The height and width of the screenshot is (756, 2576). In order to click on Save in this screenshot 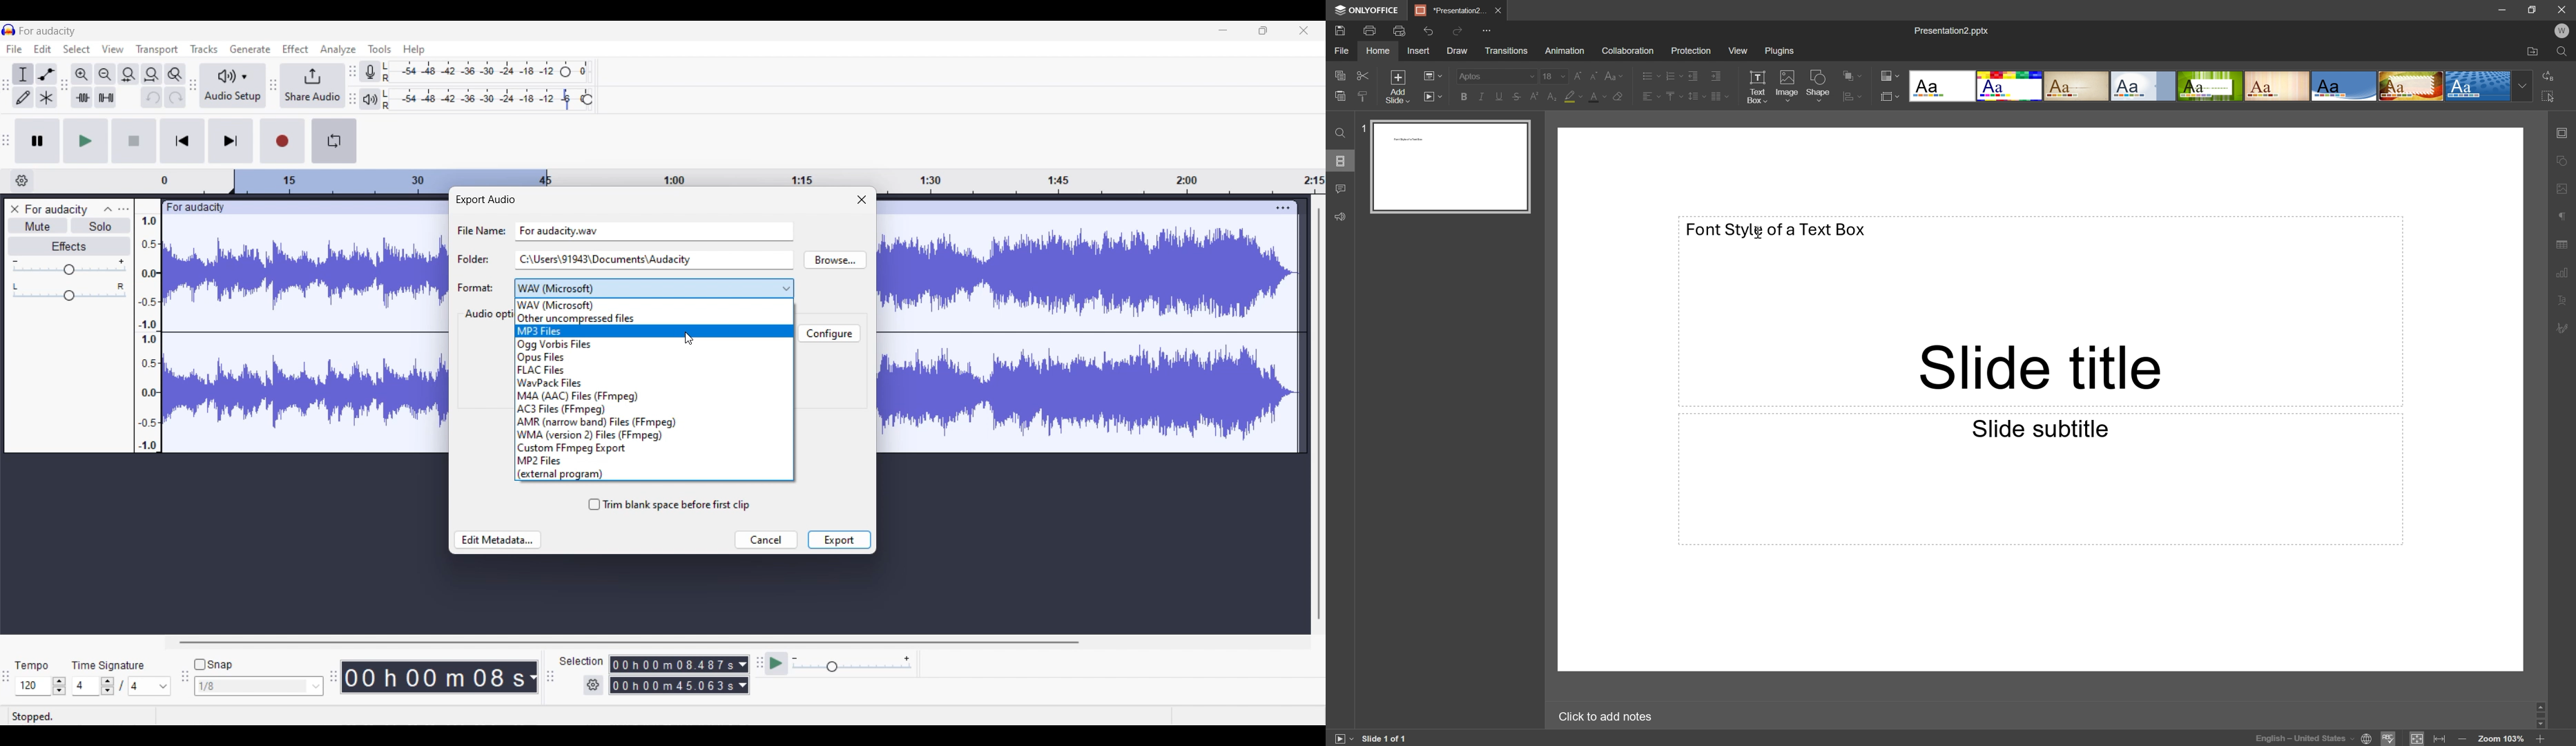, I will do `click(1341, 30)`.